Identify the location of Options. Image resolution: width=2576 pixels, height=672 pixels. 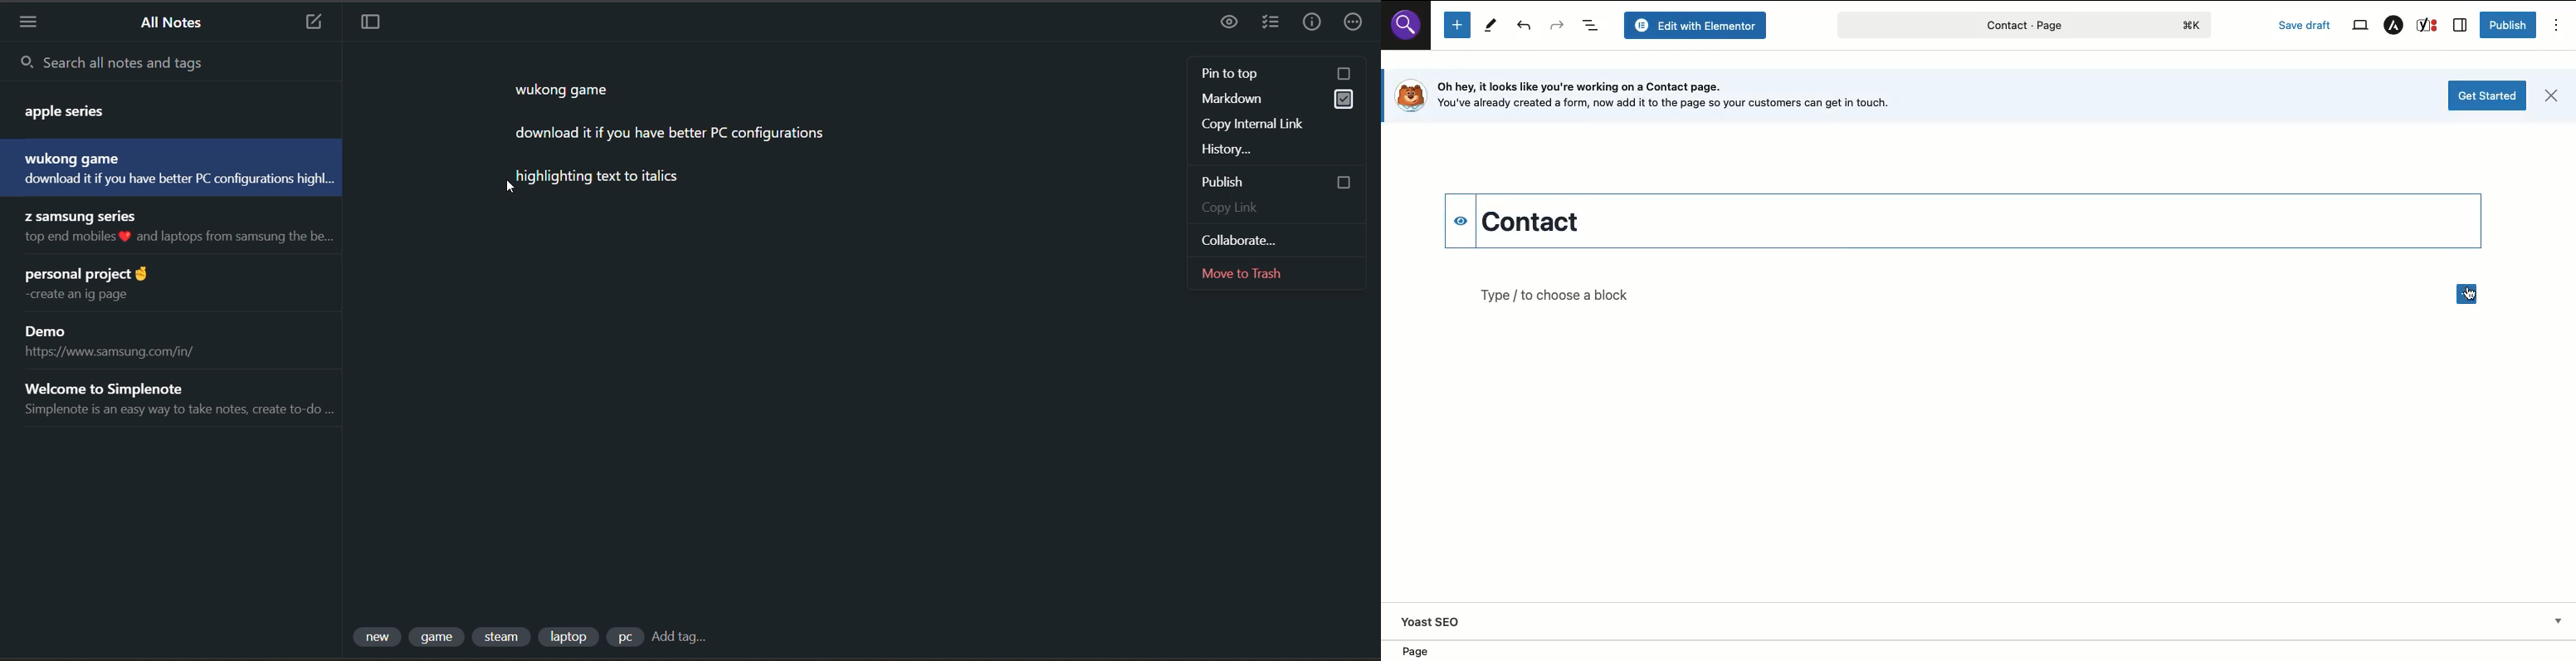
(2557, 25).